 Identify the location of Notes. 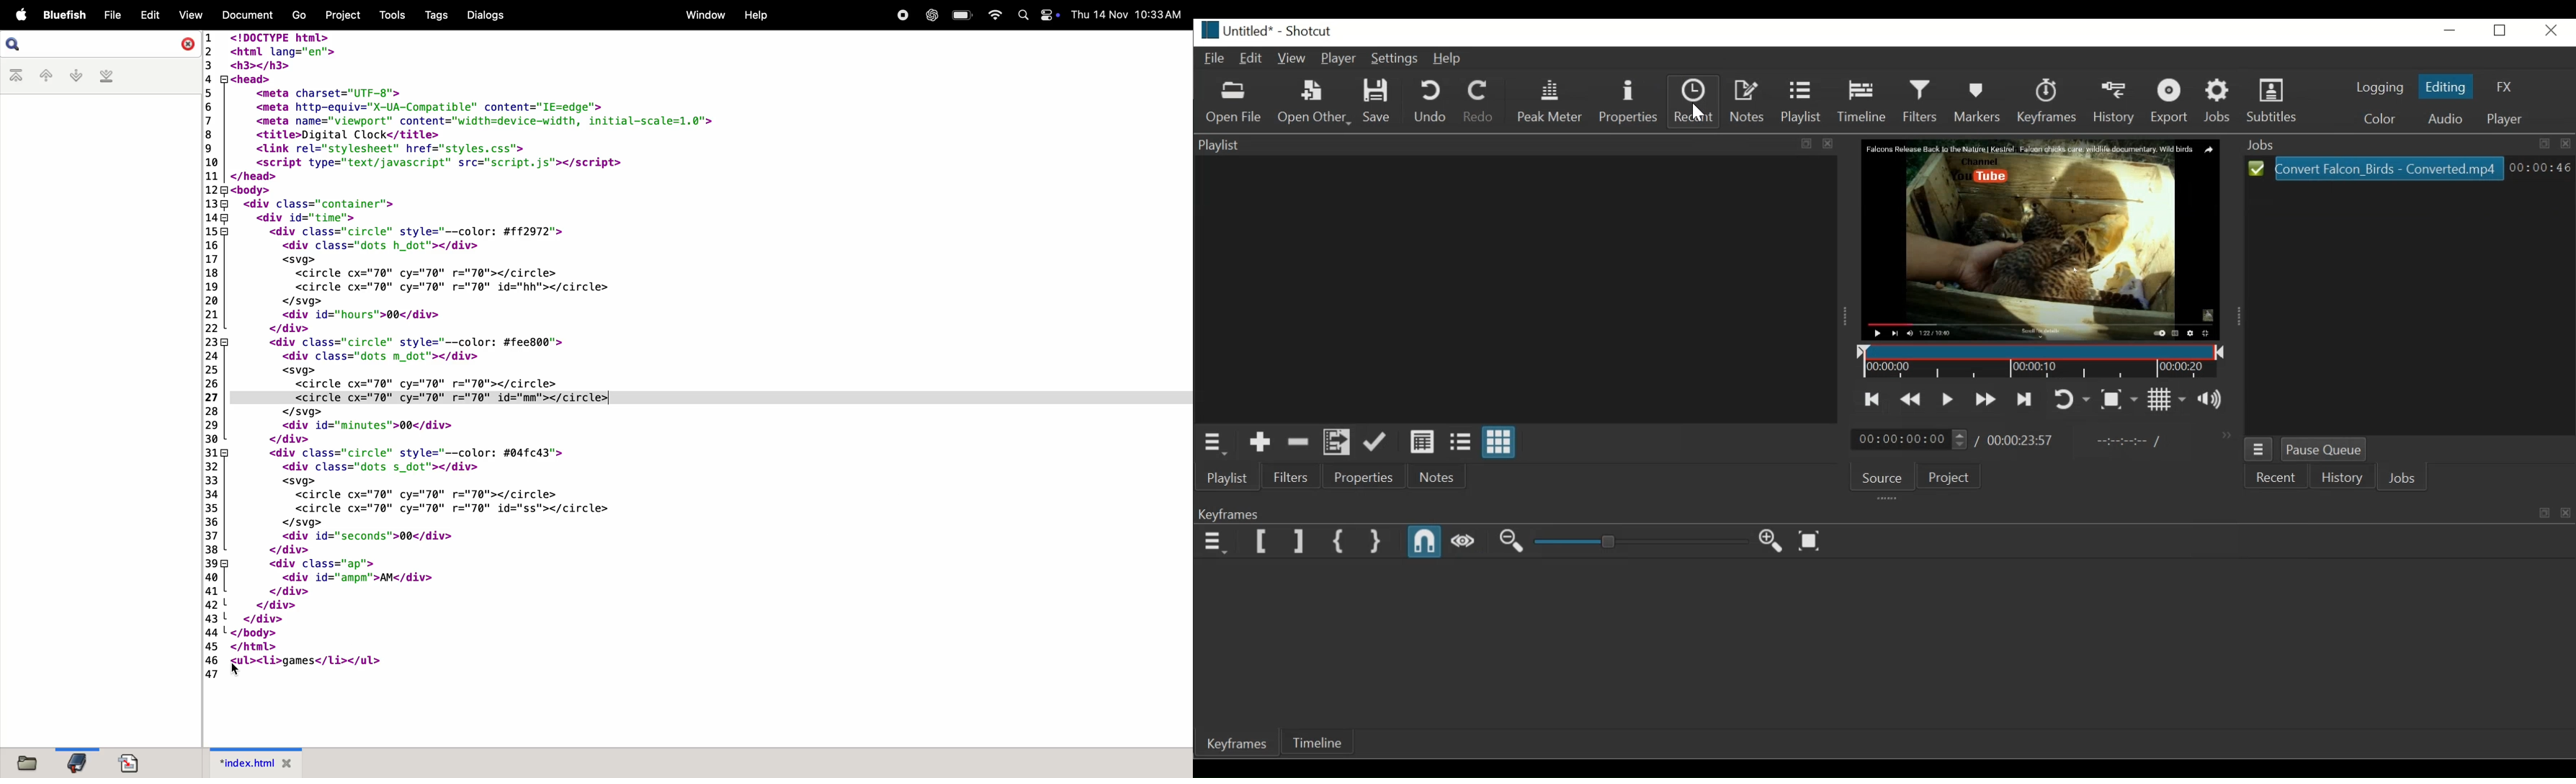
(1750, 101).